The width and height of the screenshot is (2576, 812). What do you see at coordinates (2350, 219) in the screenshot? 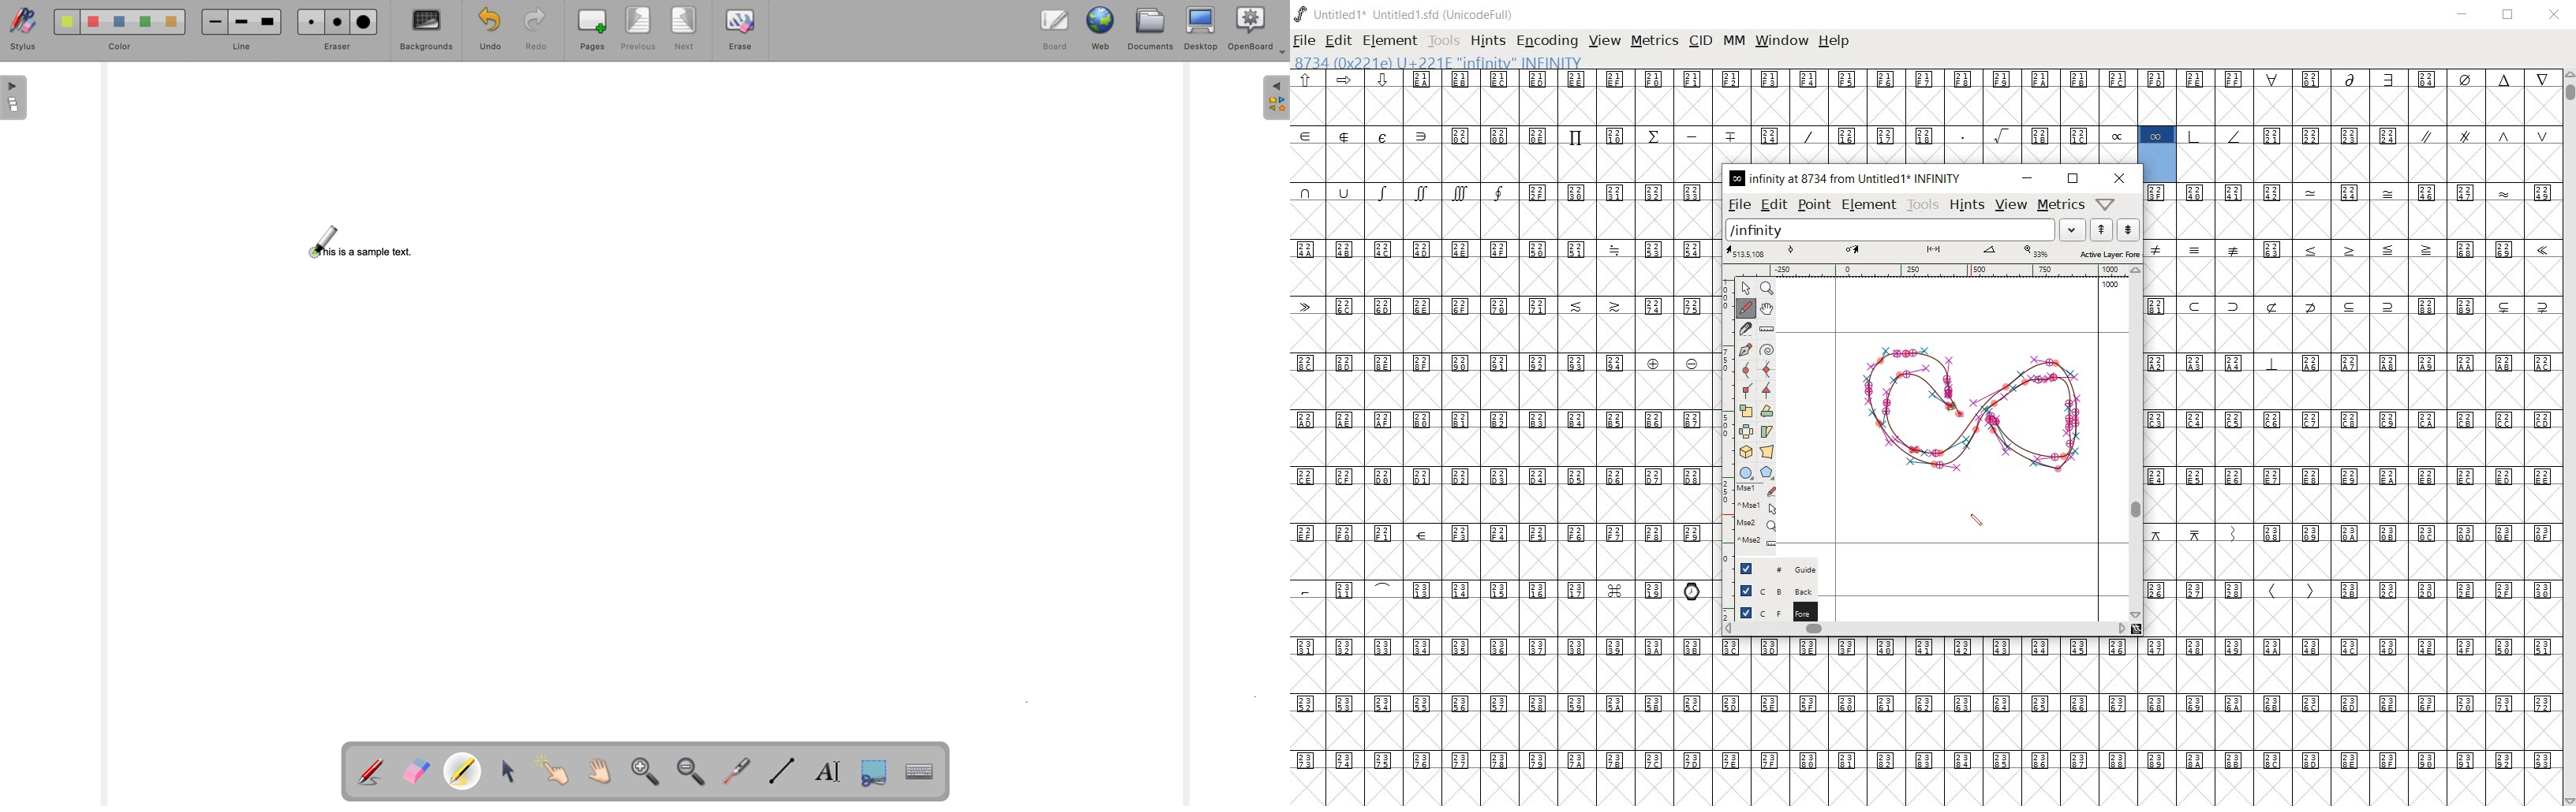
I see `Empty glyph slots` at bounding box center [2350, 219].